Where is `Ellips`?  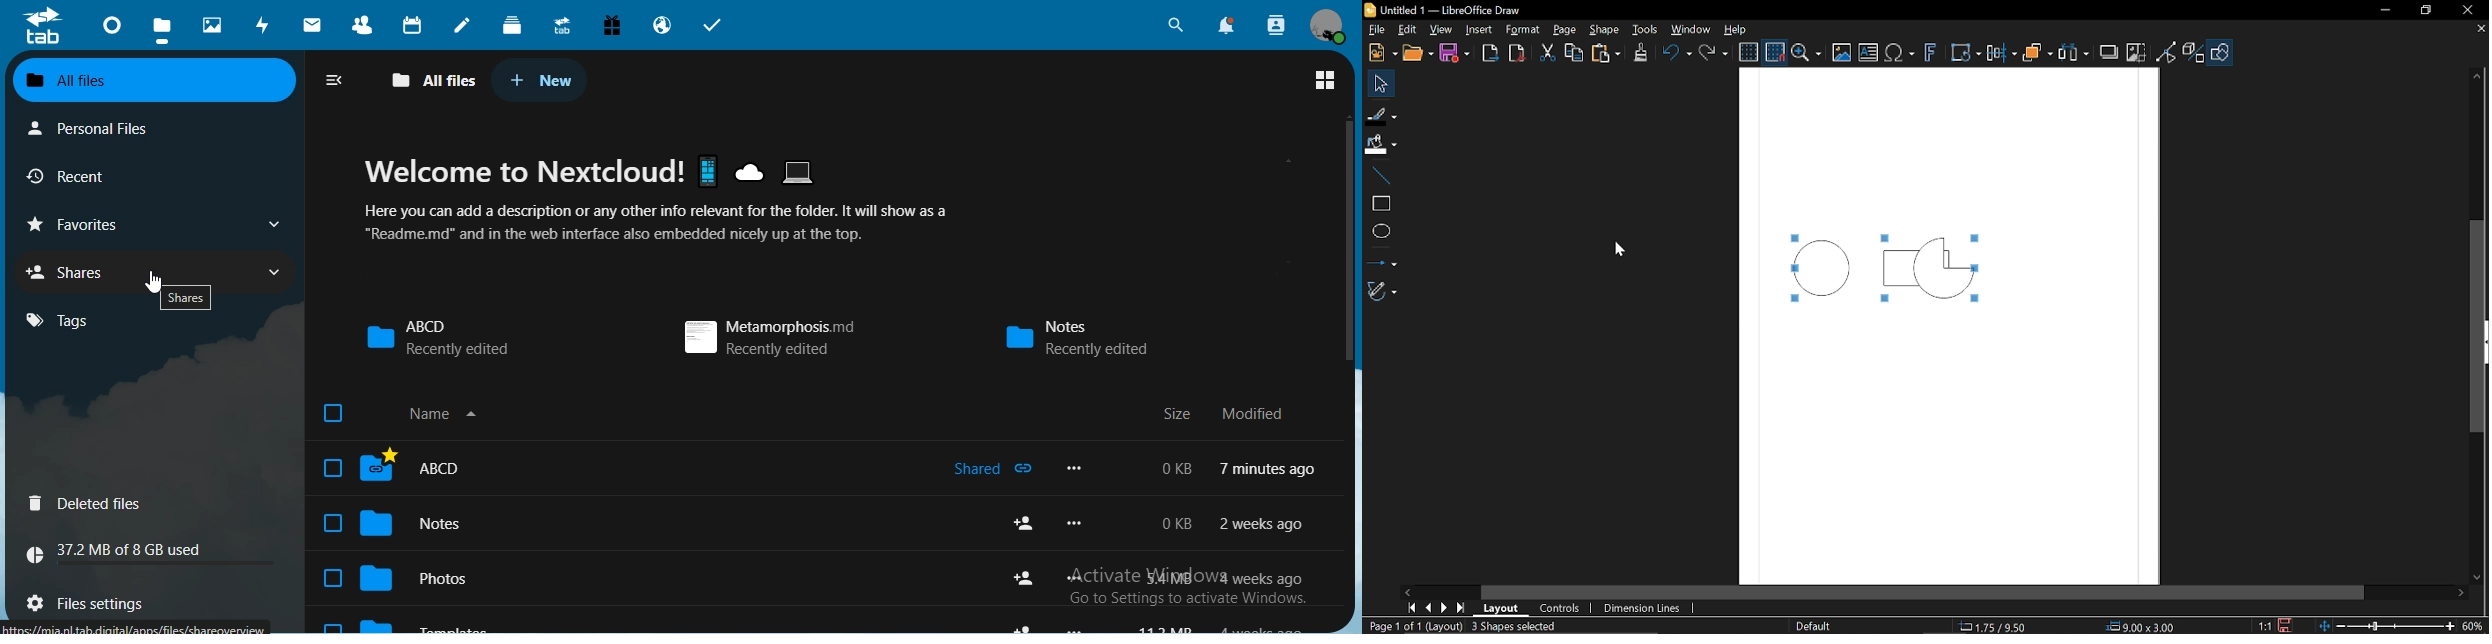
Ellips is located at coordinates (1380, 231).